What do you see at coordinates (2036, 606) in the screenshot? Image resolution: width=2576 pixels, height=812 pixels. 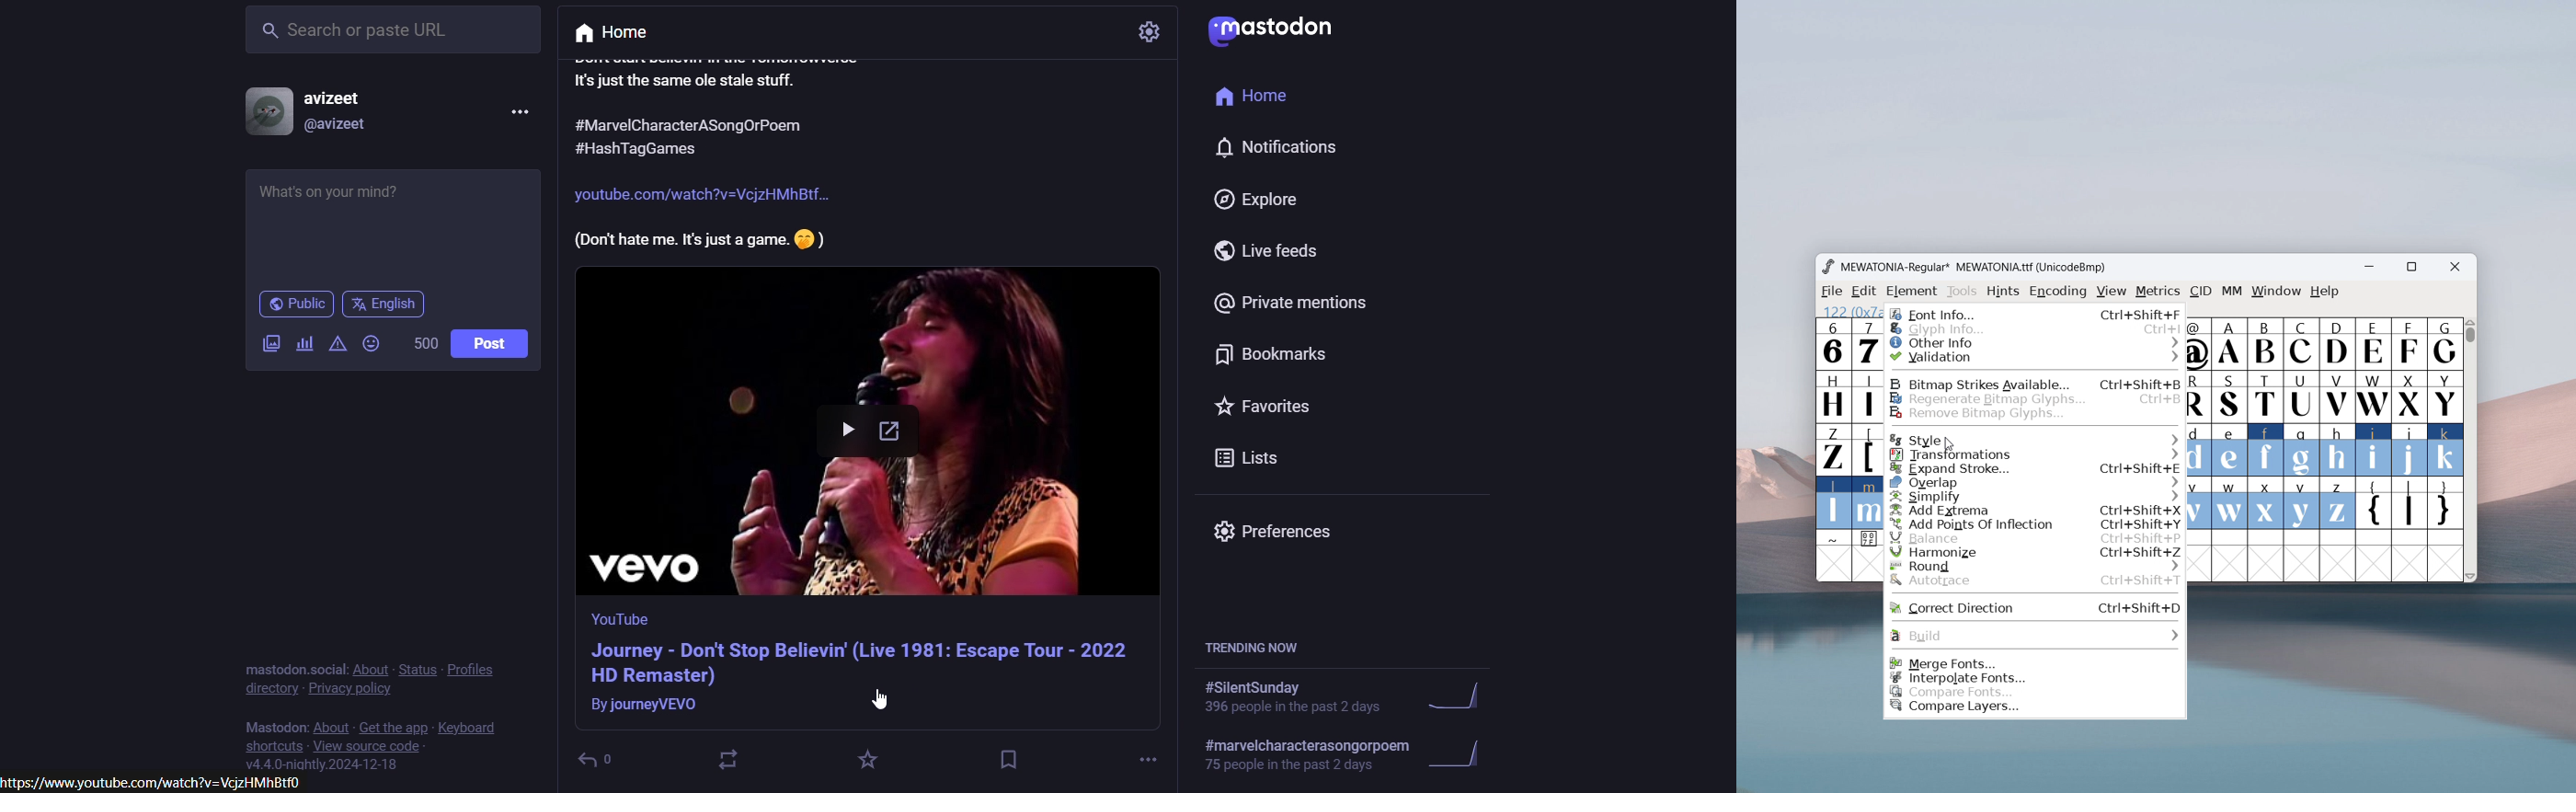 I see `correct direction` at bounding box center [2036, 606].